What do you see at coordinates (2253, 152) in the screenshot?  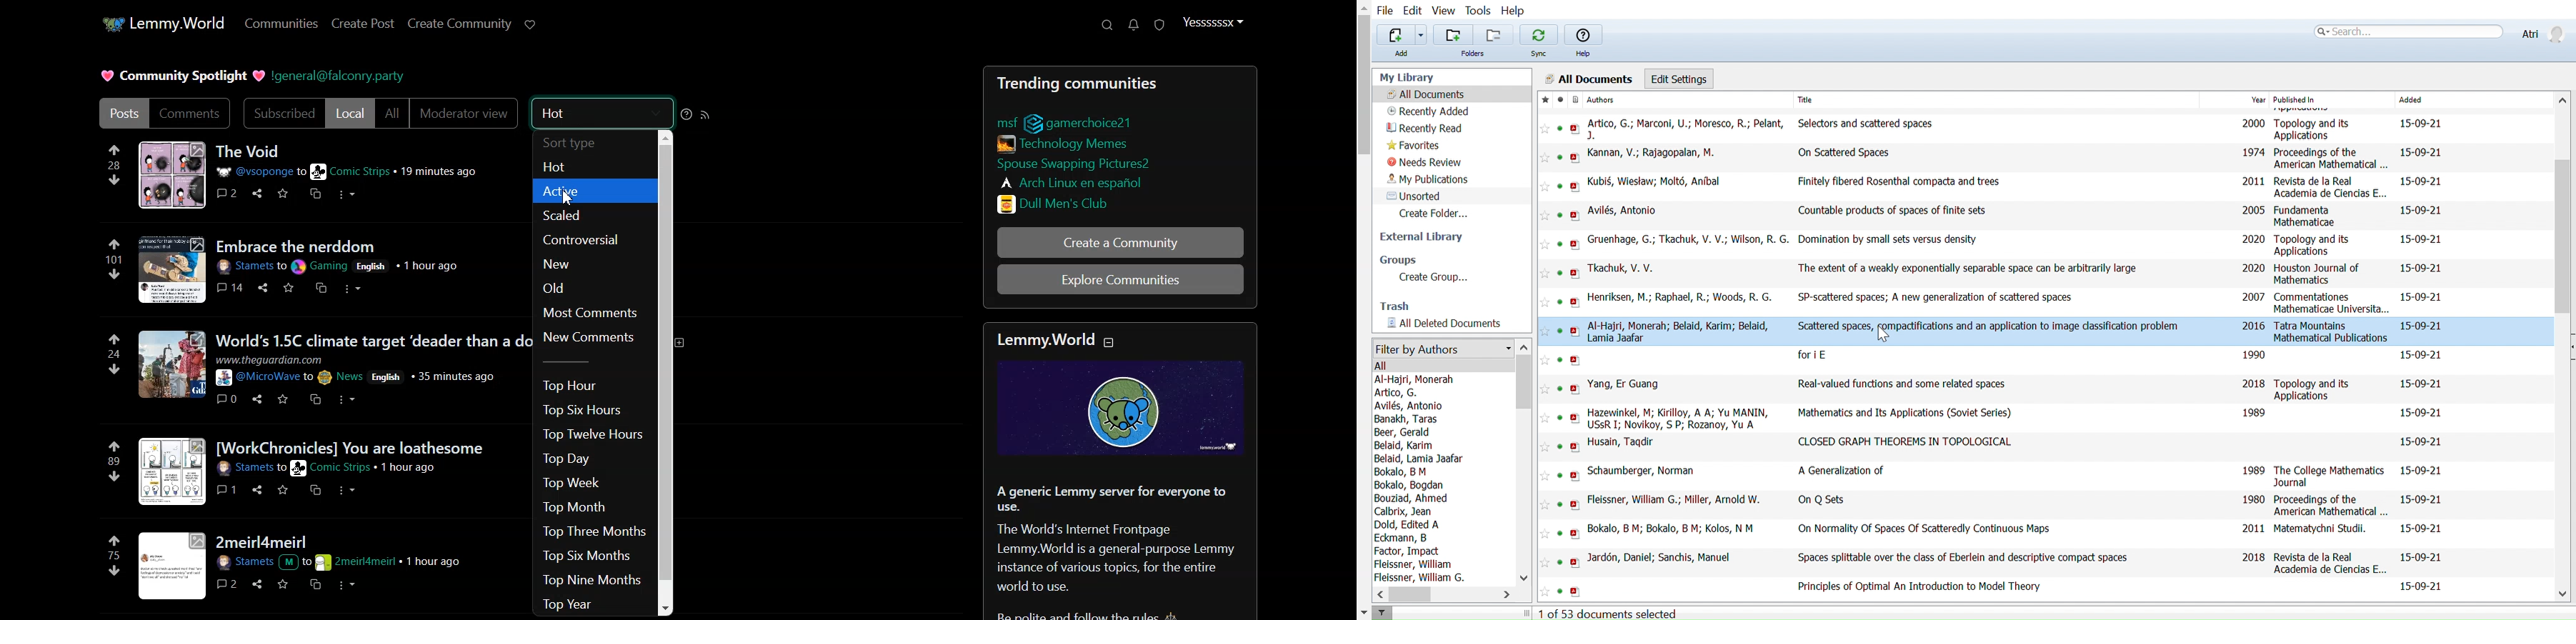 I see `1974` at bounding box center [2253, 152].